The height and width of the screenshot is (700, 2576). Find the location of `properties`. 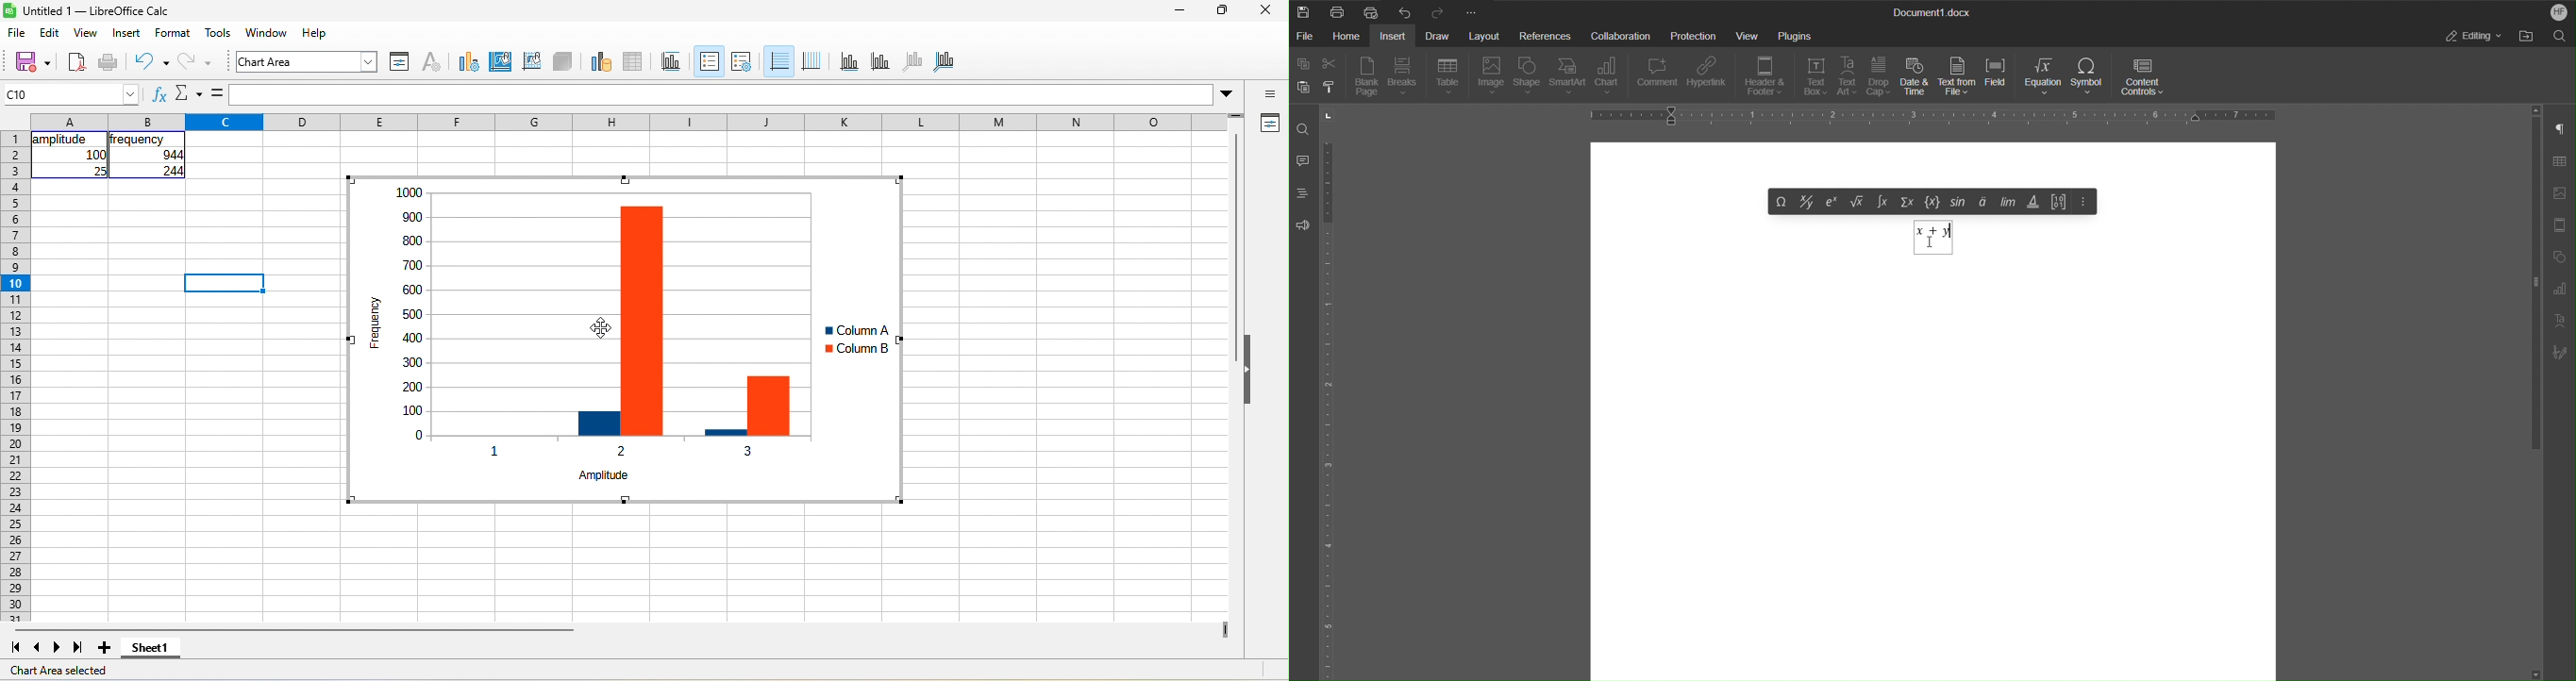

properties is located at coordinates (1268, 124).